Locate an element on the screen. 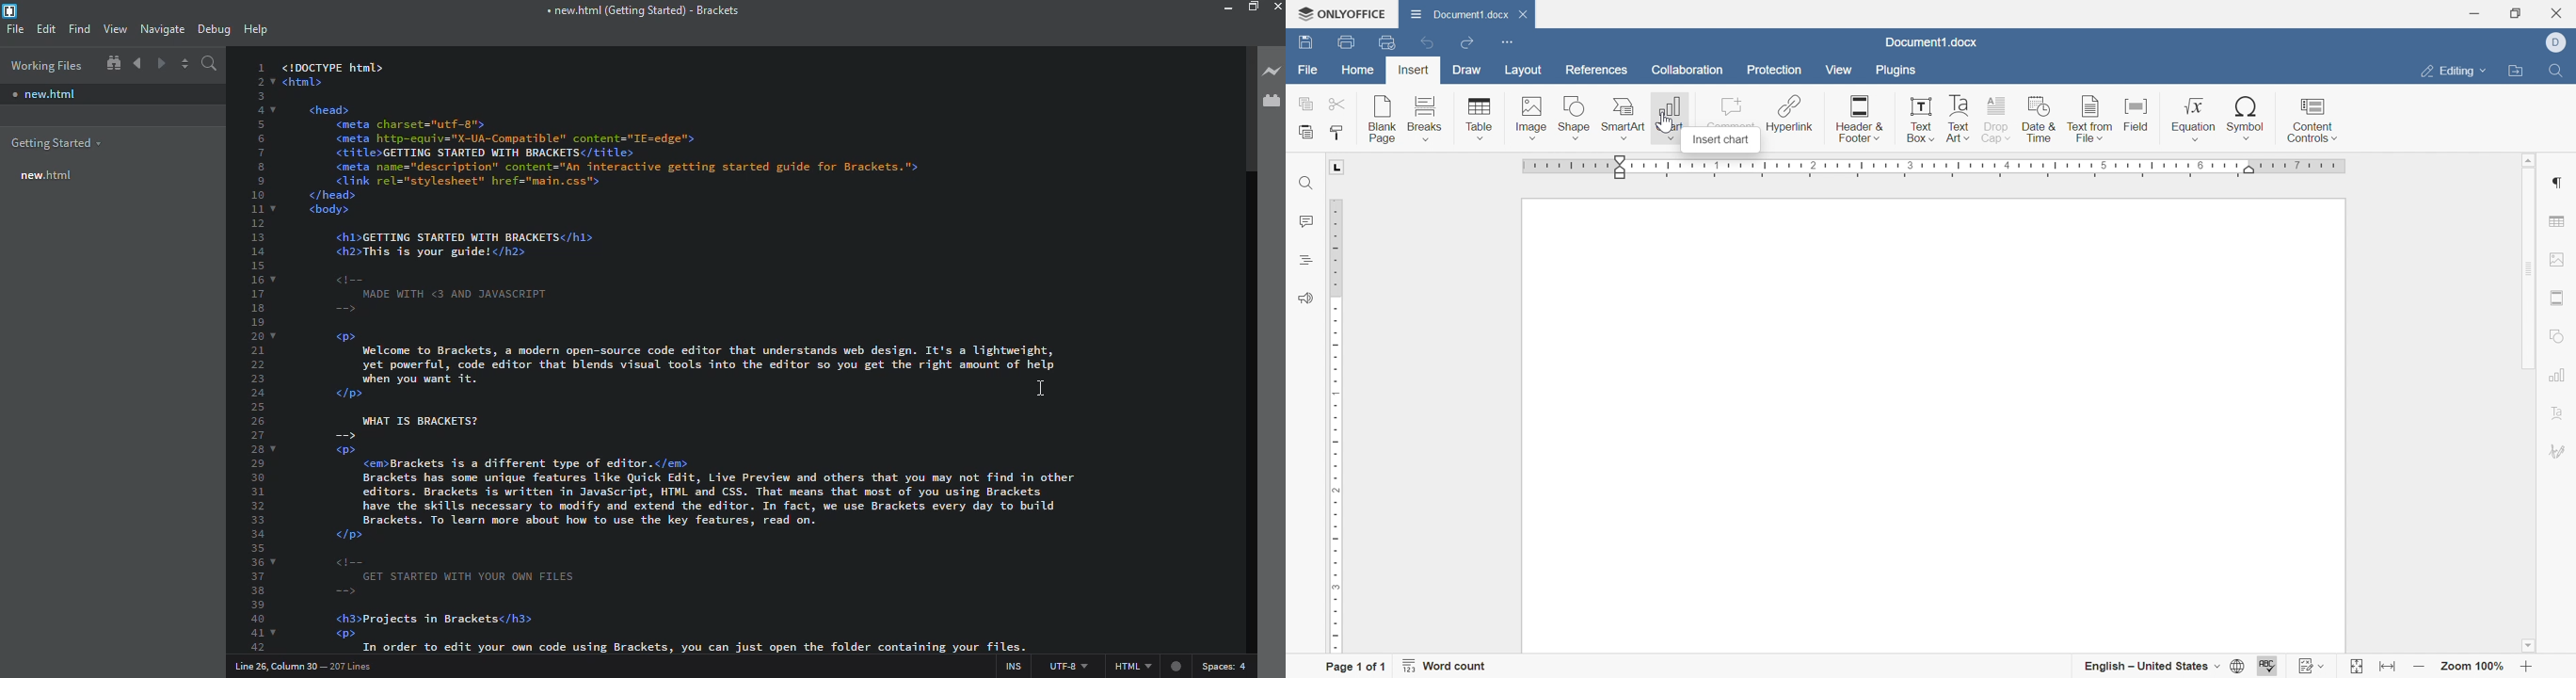  find is located at coordinates (78, 27).